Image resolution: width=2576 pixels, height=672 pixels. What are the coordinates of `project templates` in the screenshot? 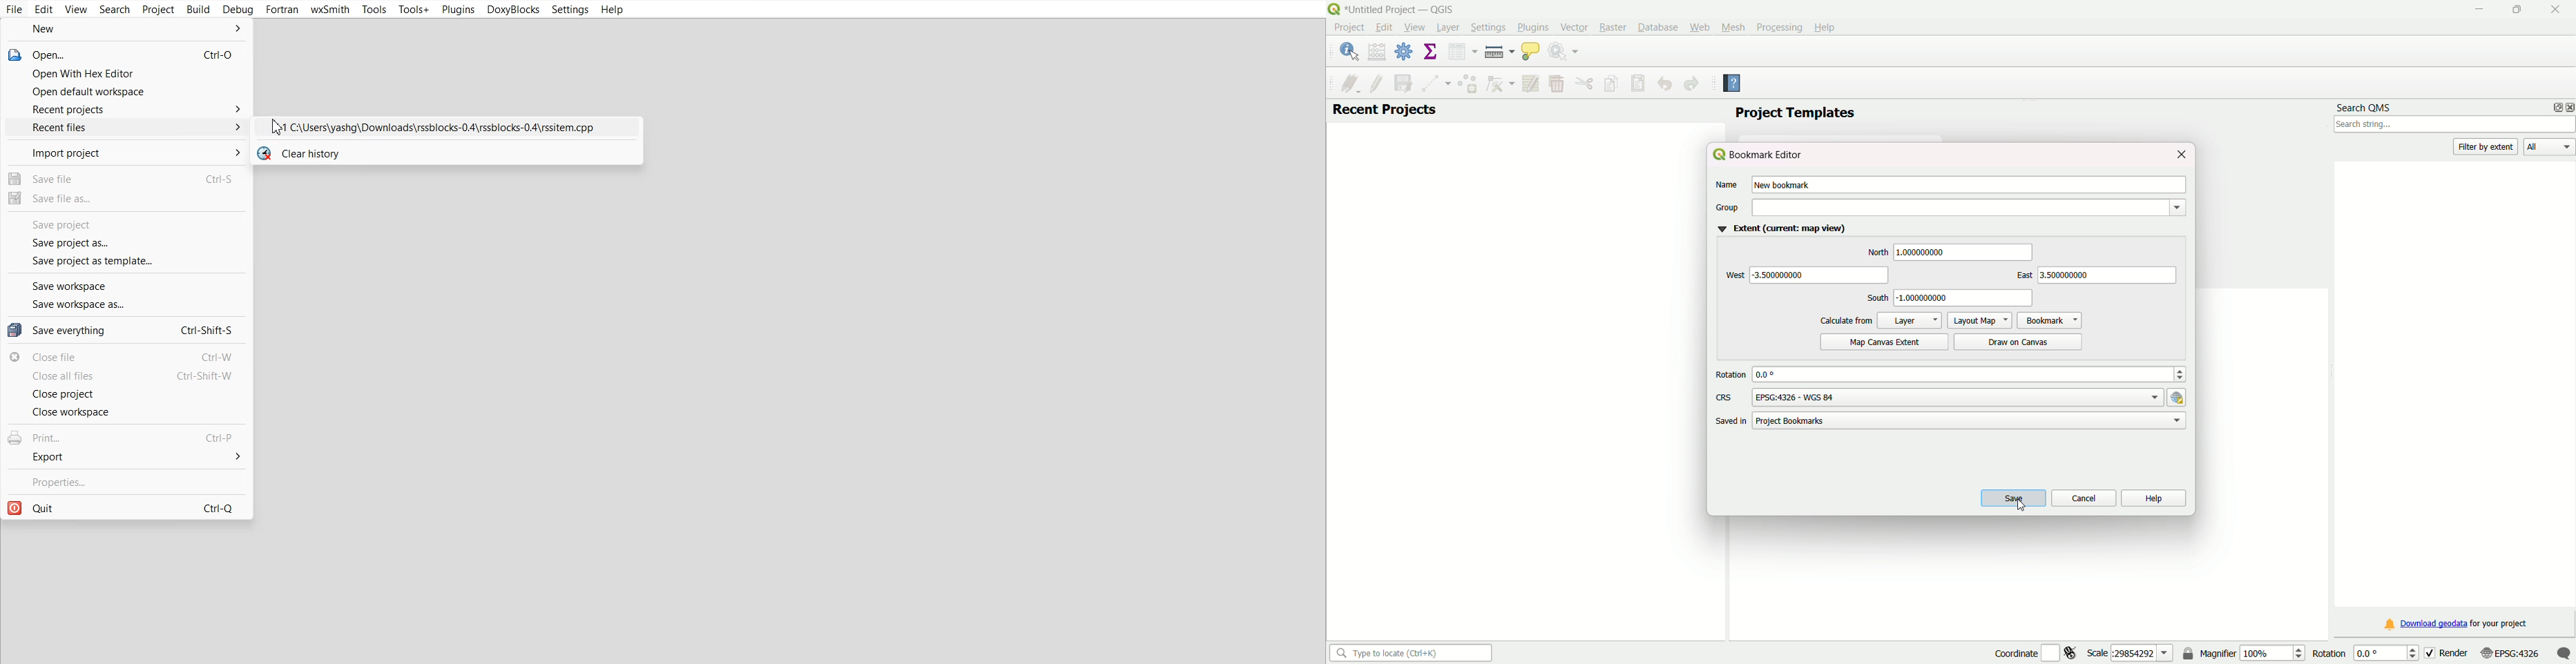 It's located at (1794, 114).